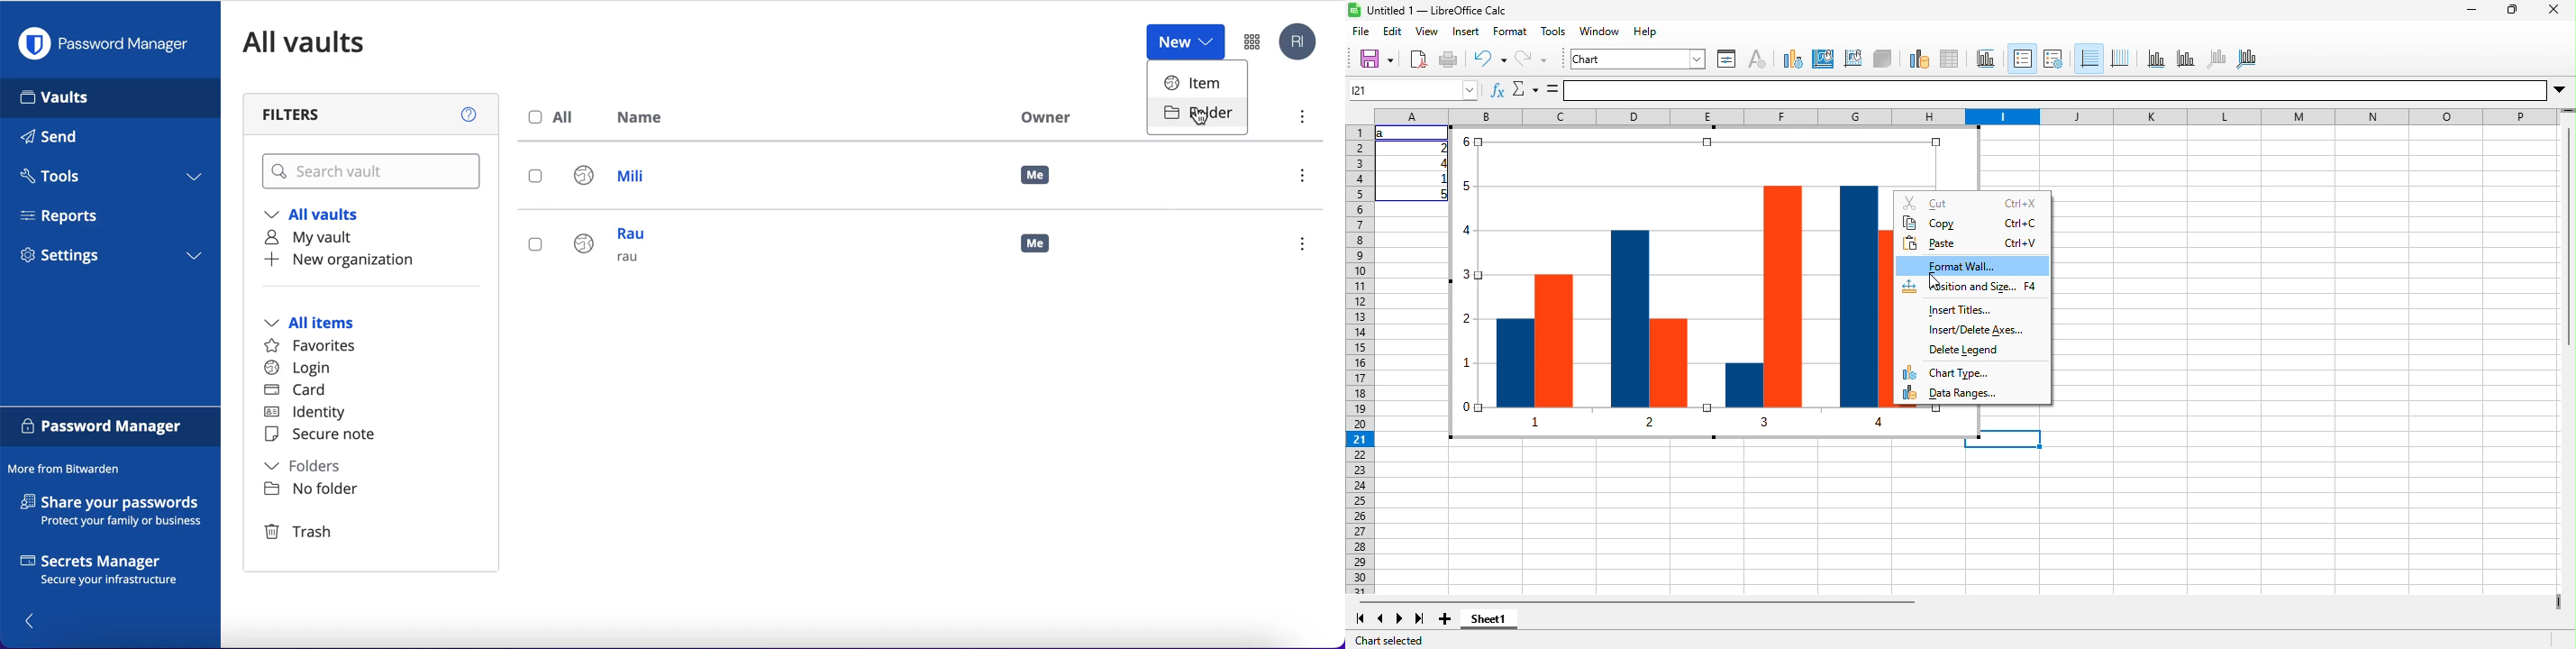 The height and width of the screenshot is (672, 2576). What do you see at coordinates (1361, 31) in the screenshot?
I see `file` at bounding box center [1361, 31].